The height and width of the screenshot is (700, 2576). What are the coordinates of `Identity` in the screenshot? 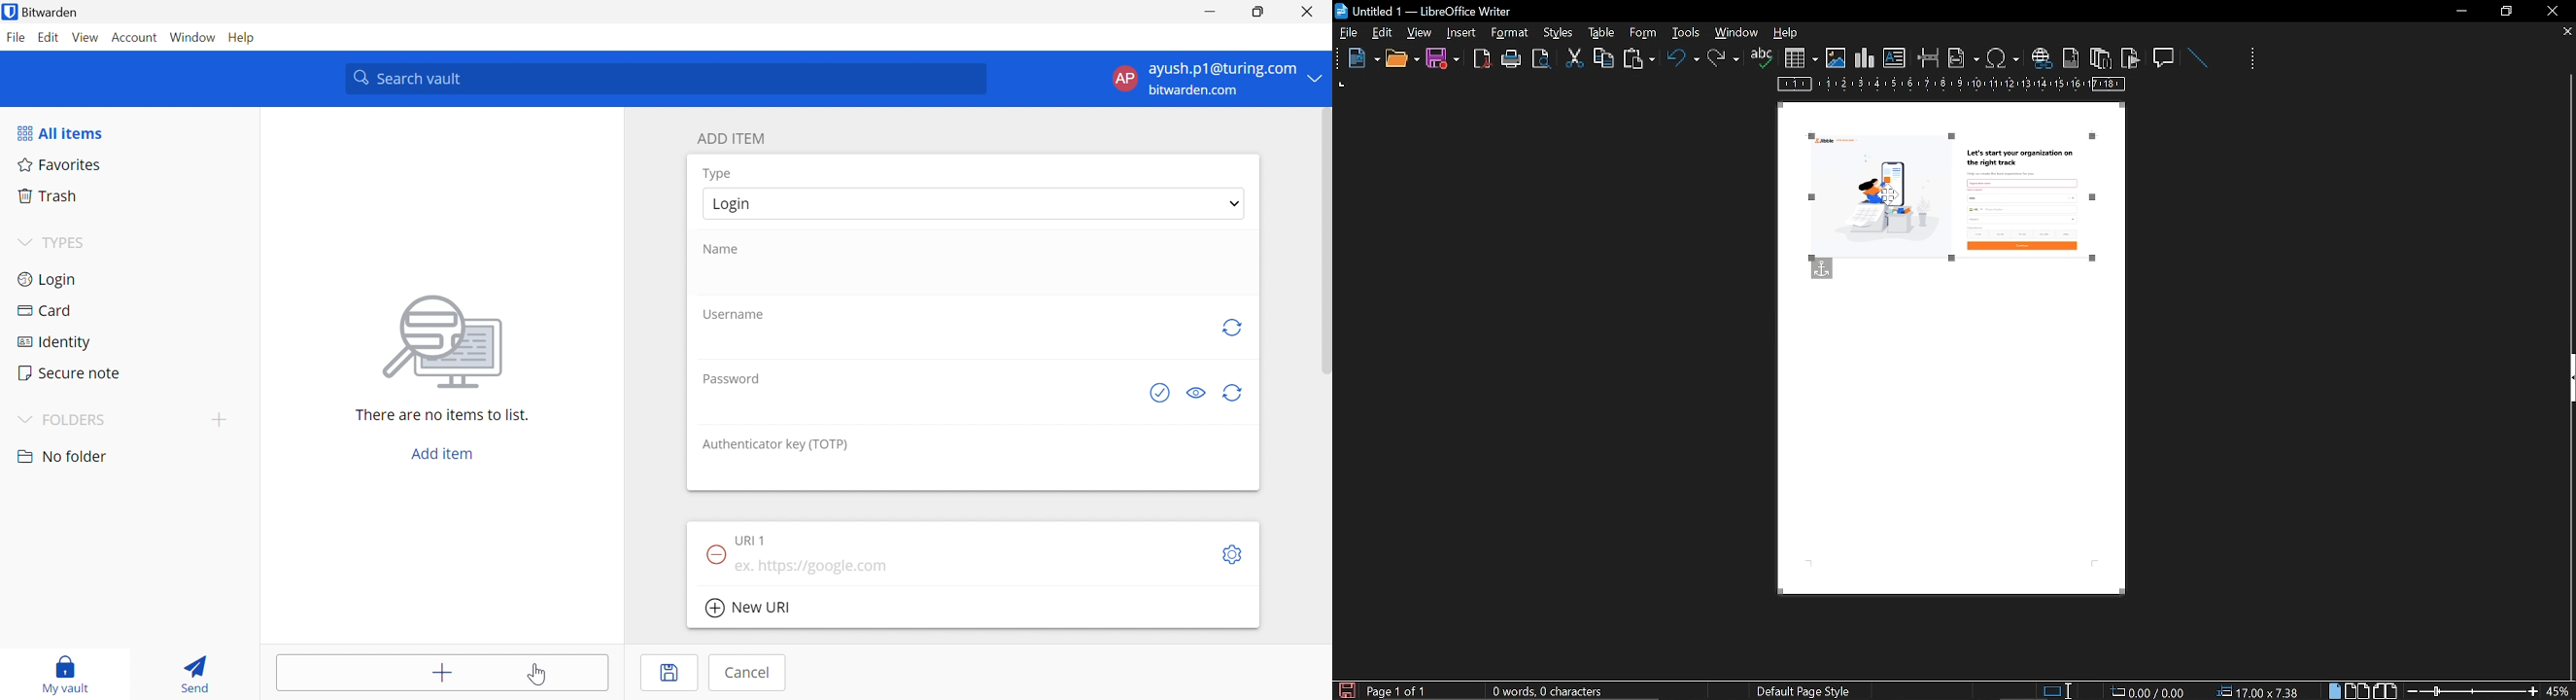 It's located at (56, 344).